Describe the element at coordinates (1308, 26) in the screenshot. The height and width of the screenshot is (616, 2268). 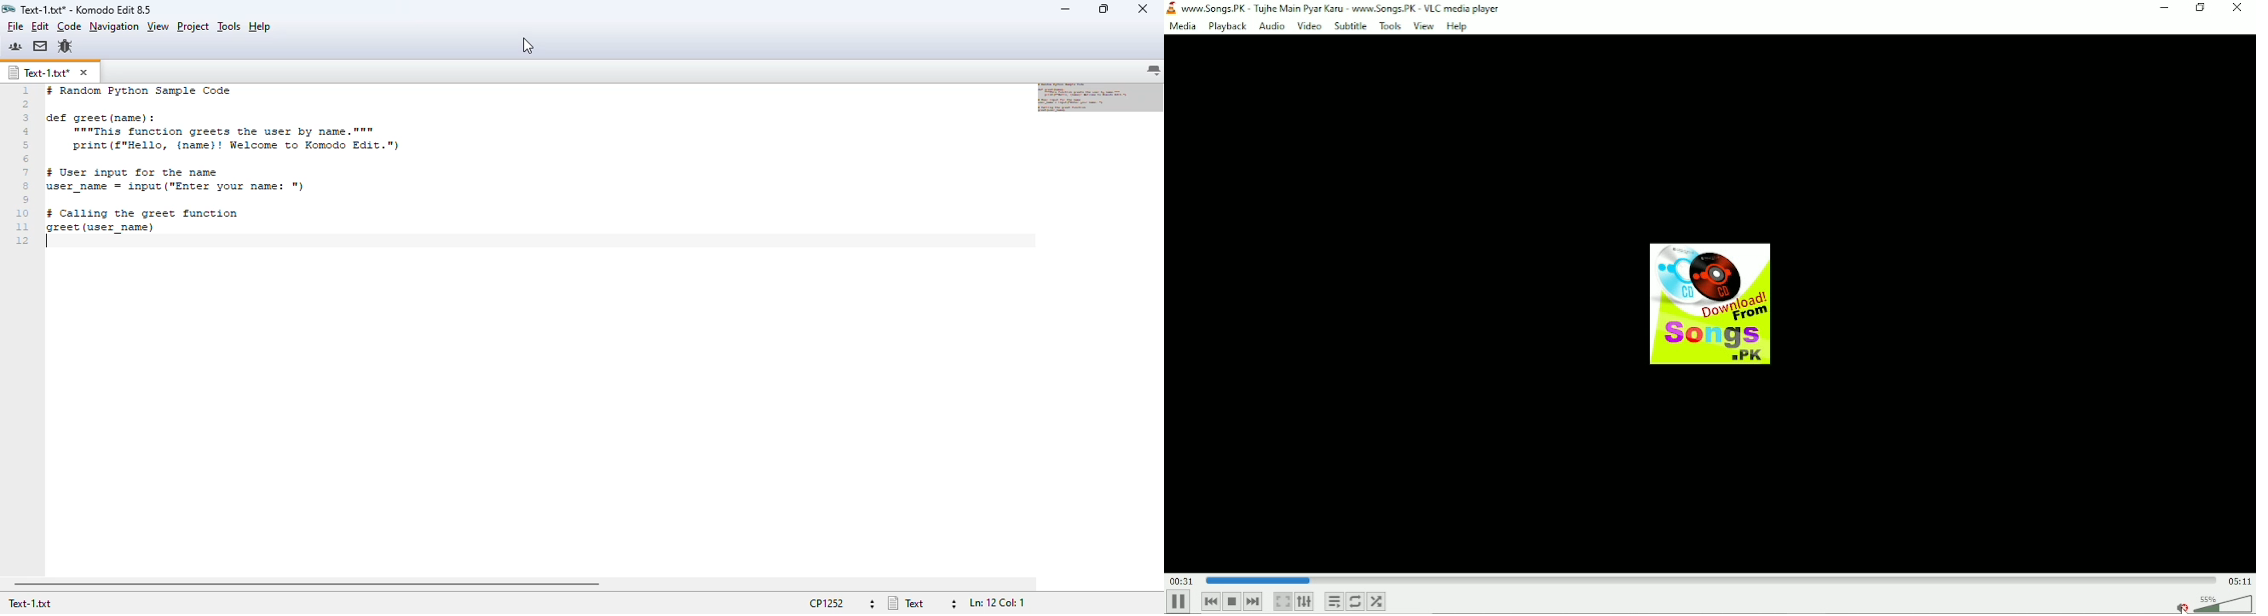
I see `Video` at that location.